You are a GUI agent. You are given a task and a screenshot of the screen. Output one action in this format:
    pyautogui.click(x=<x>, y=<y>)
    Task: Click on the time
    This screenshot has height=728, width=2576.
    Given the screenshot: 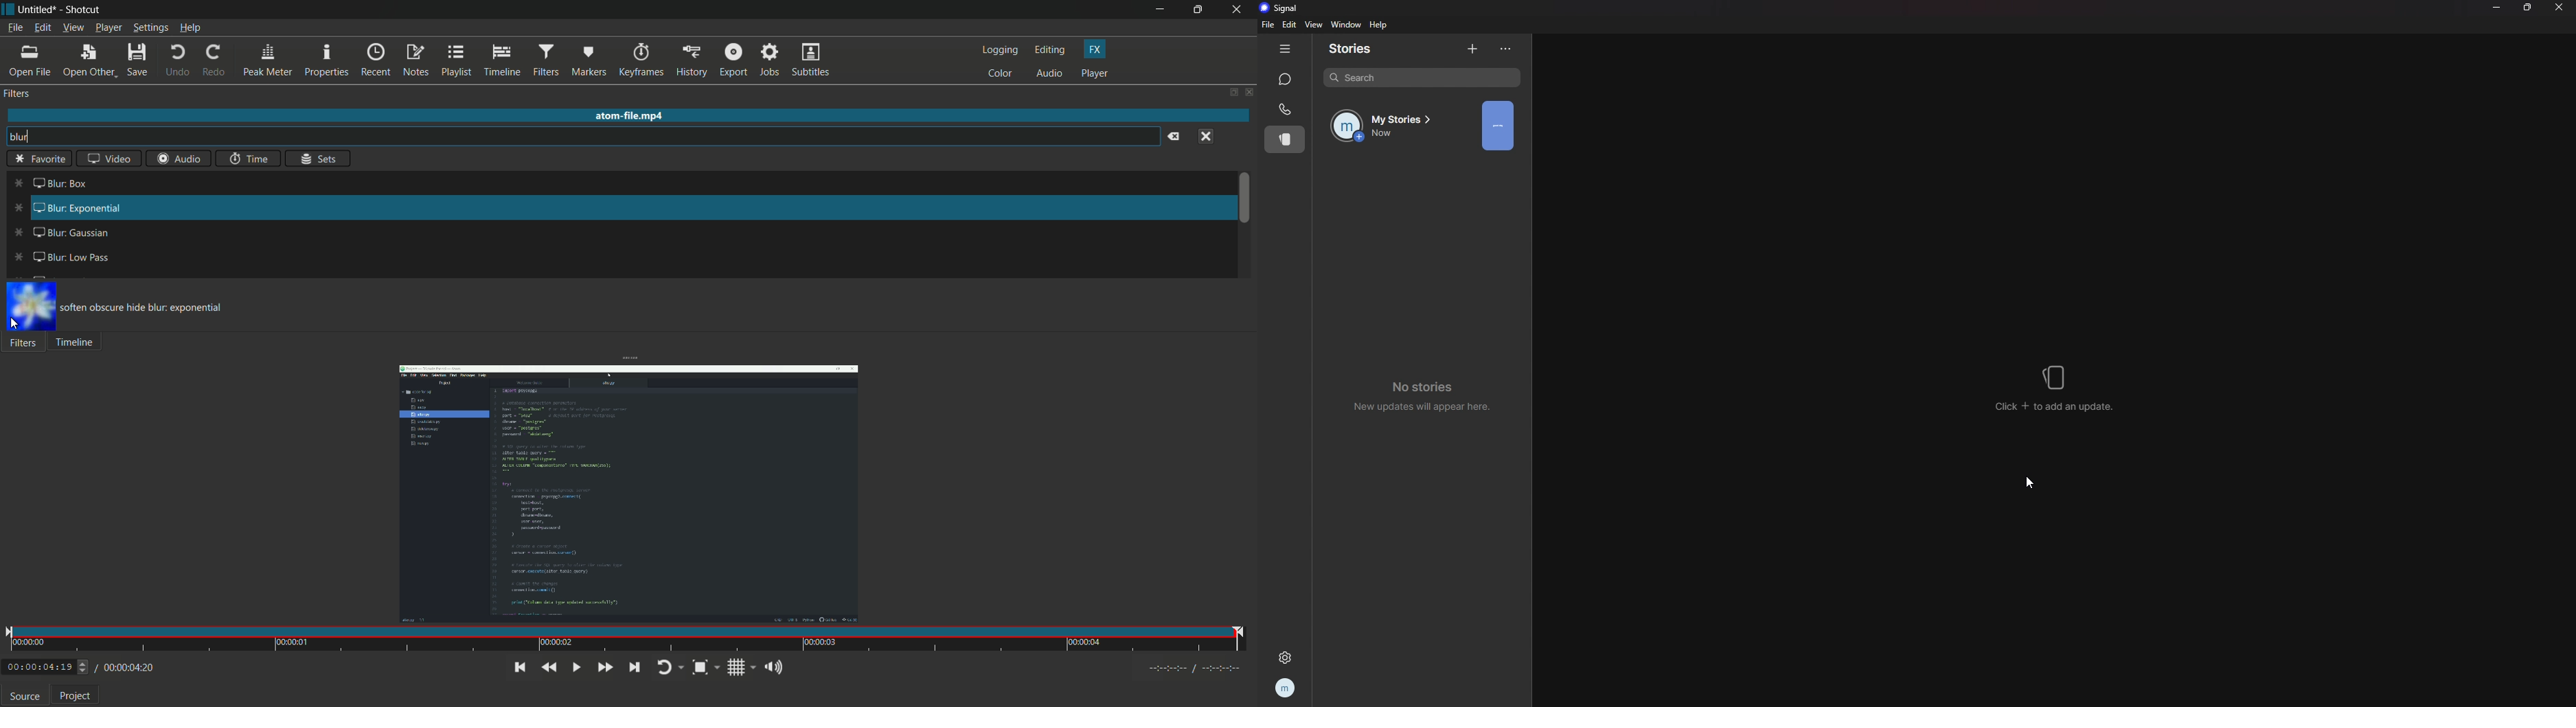 What is the action you would take?
    pyautogui.click(x=250, y=158)
    